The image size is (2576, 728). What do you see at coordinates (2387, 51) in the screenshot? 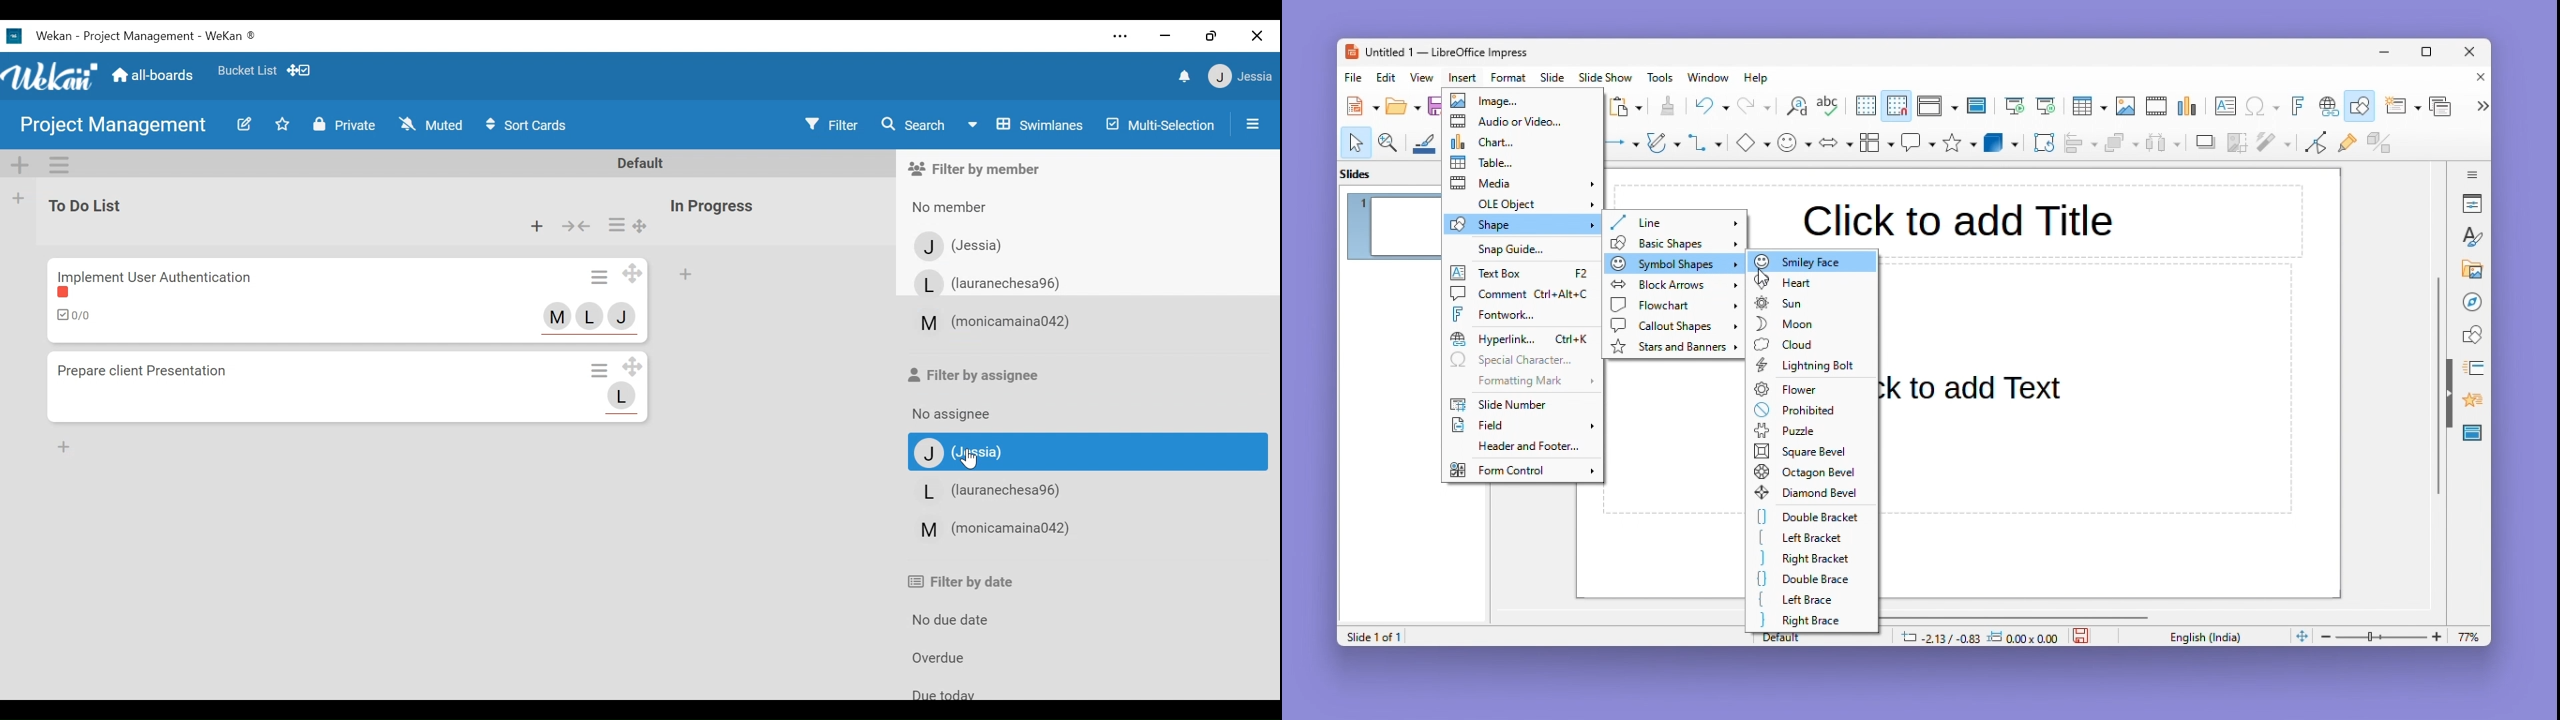
I see `Minimise` at bounding box center [2387, 51].